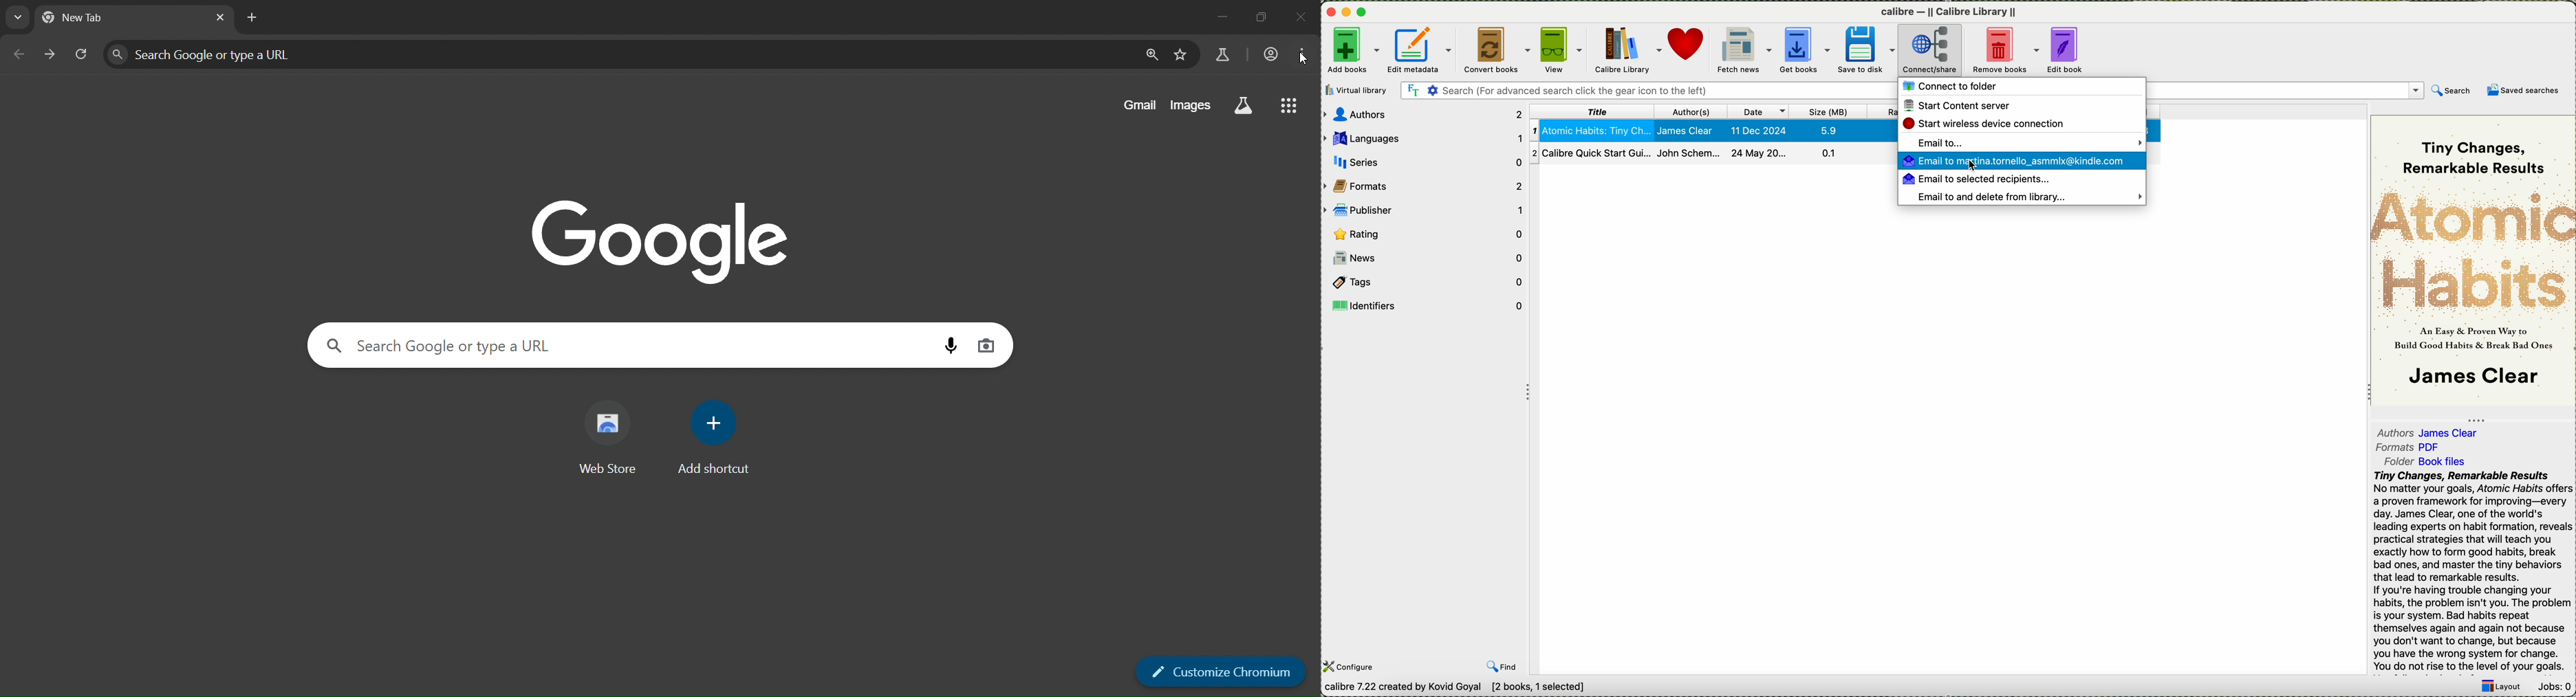 This screenshot has height=700, width=2576. I want to click on title, so click(1595, 111).